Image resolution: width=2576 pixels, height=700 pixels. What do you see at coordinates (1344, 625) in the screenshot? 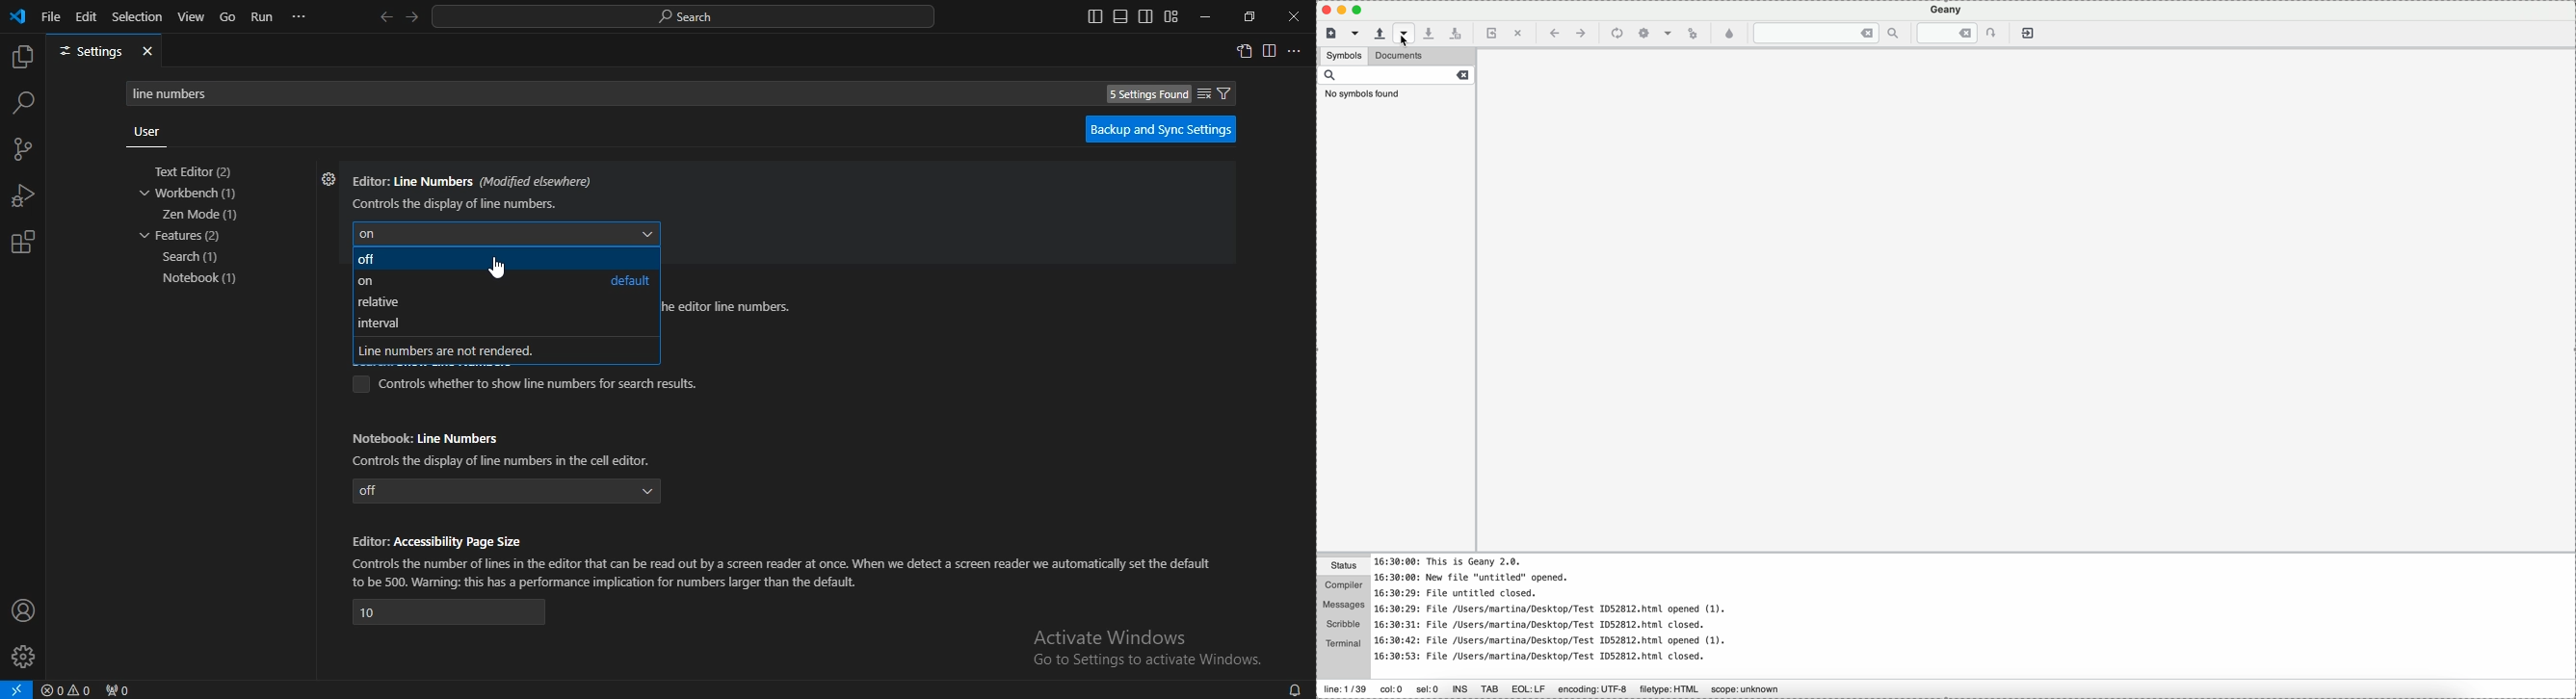
I see `scribble` at bounding box center [1344, 625].